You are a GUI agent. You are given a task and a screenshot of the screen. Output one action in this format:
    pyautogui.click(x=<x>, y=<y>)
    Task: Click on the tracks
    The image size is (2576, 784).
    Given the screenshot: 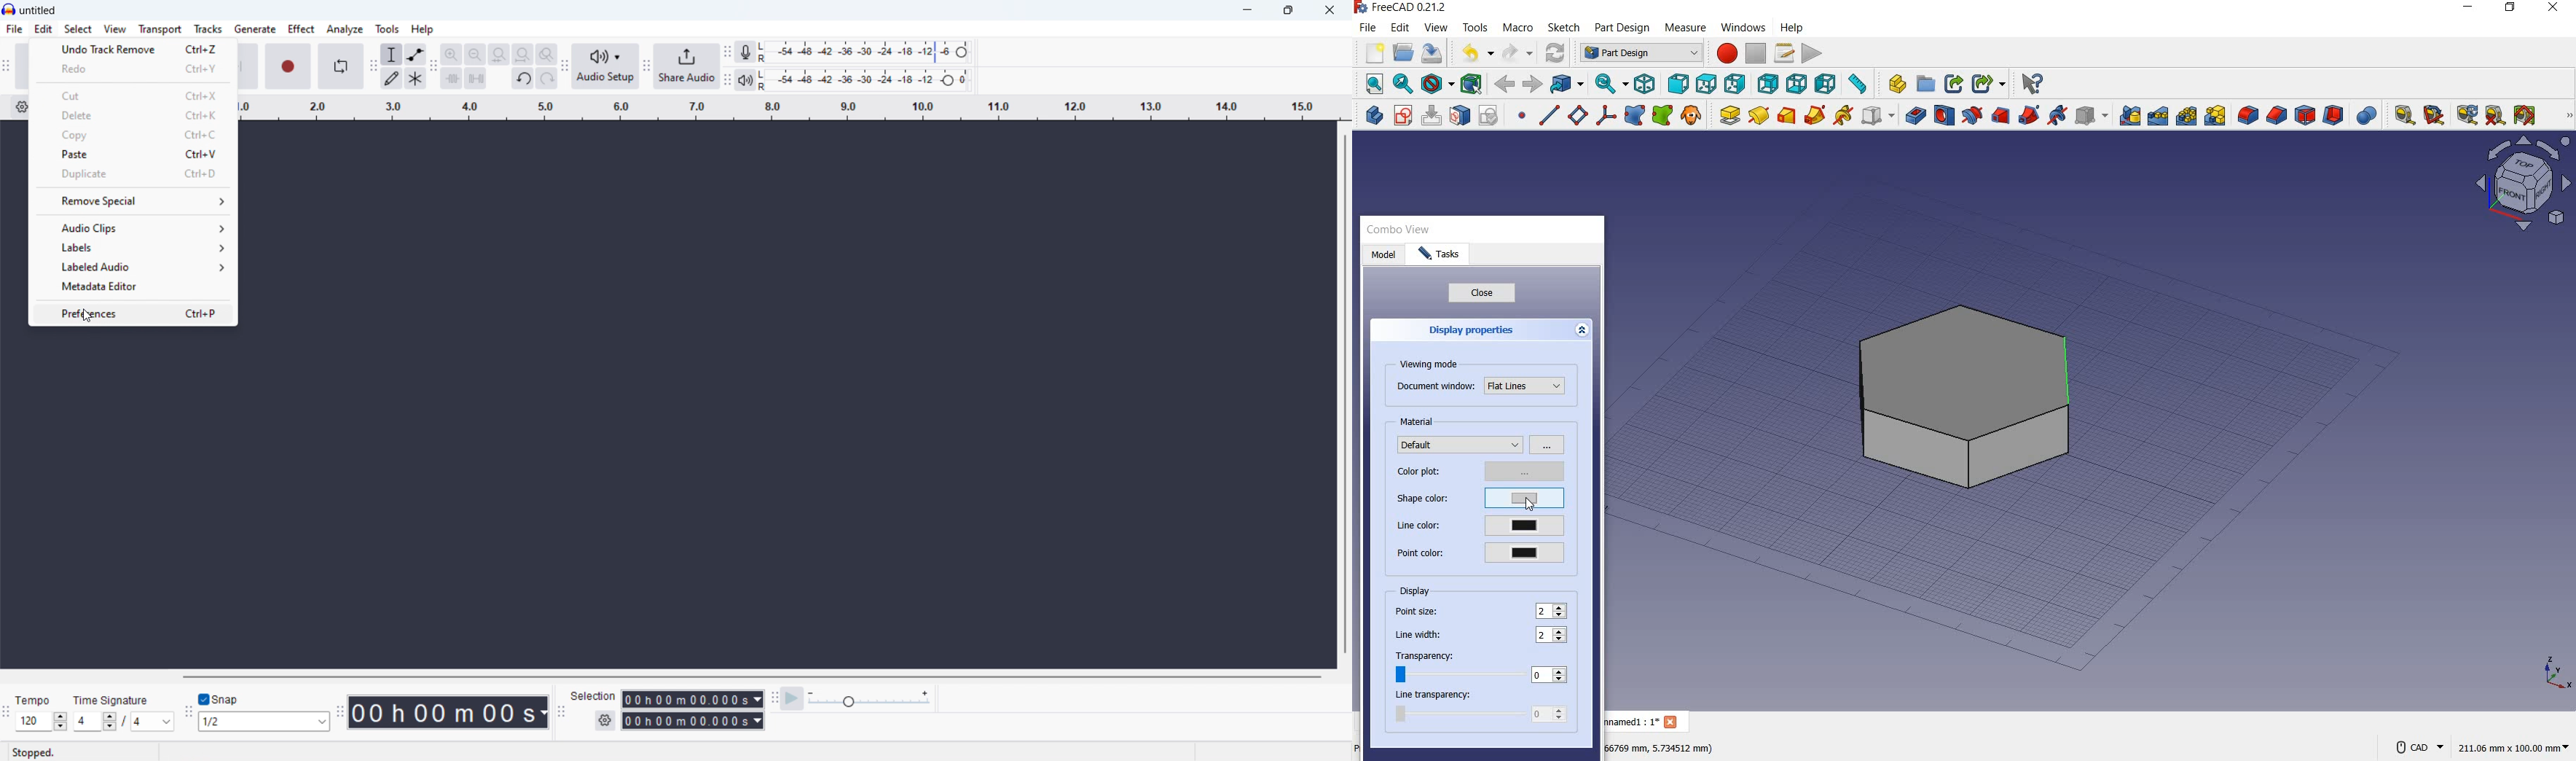 What is the action you would take?
    pyautogui.click(x=208, y=29)
    